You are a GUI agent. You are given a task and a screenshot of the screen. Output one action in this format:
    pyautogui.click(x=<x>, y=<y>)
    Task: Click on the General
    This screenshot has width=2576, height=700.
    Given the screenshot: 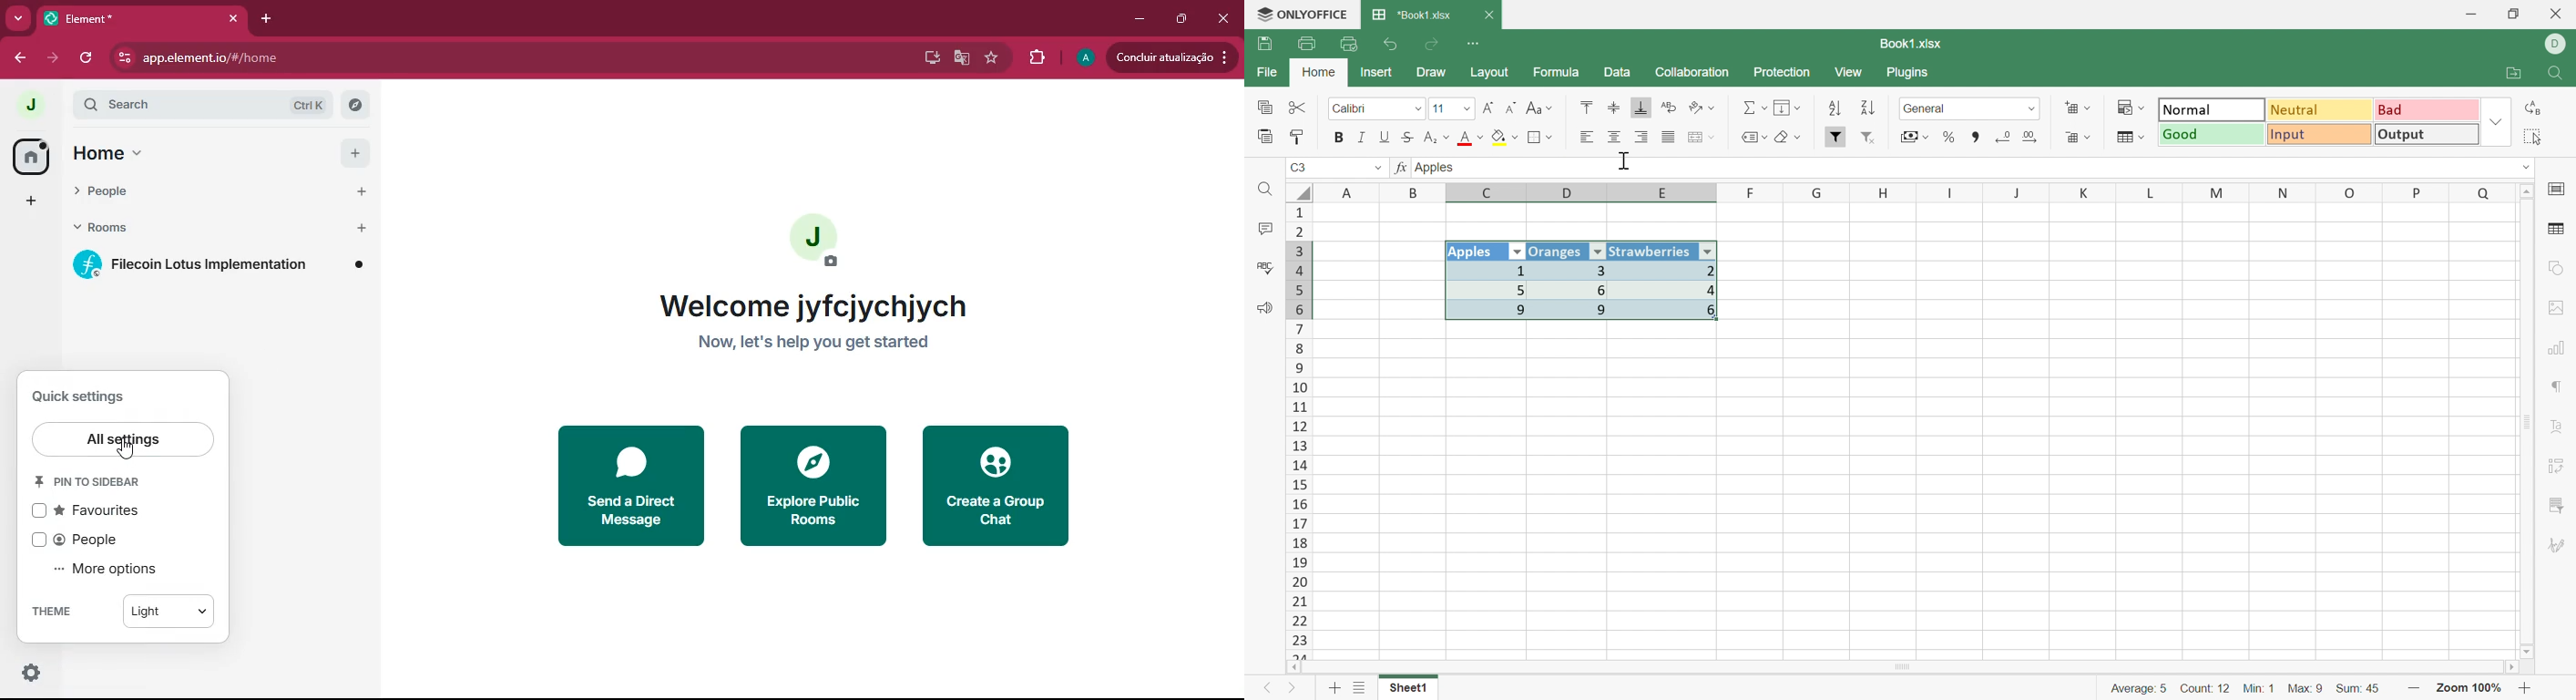 What is the action you would take?
    pyautogui.click(x=1929, y=108)
    